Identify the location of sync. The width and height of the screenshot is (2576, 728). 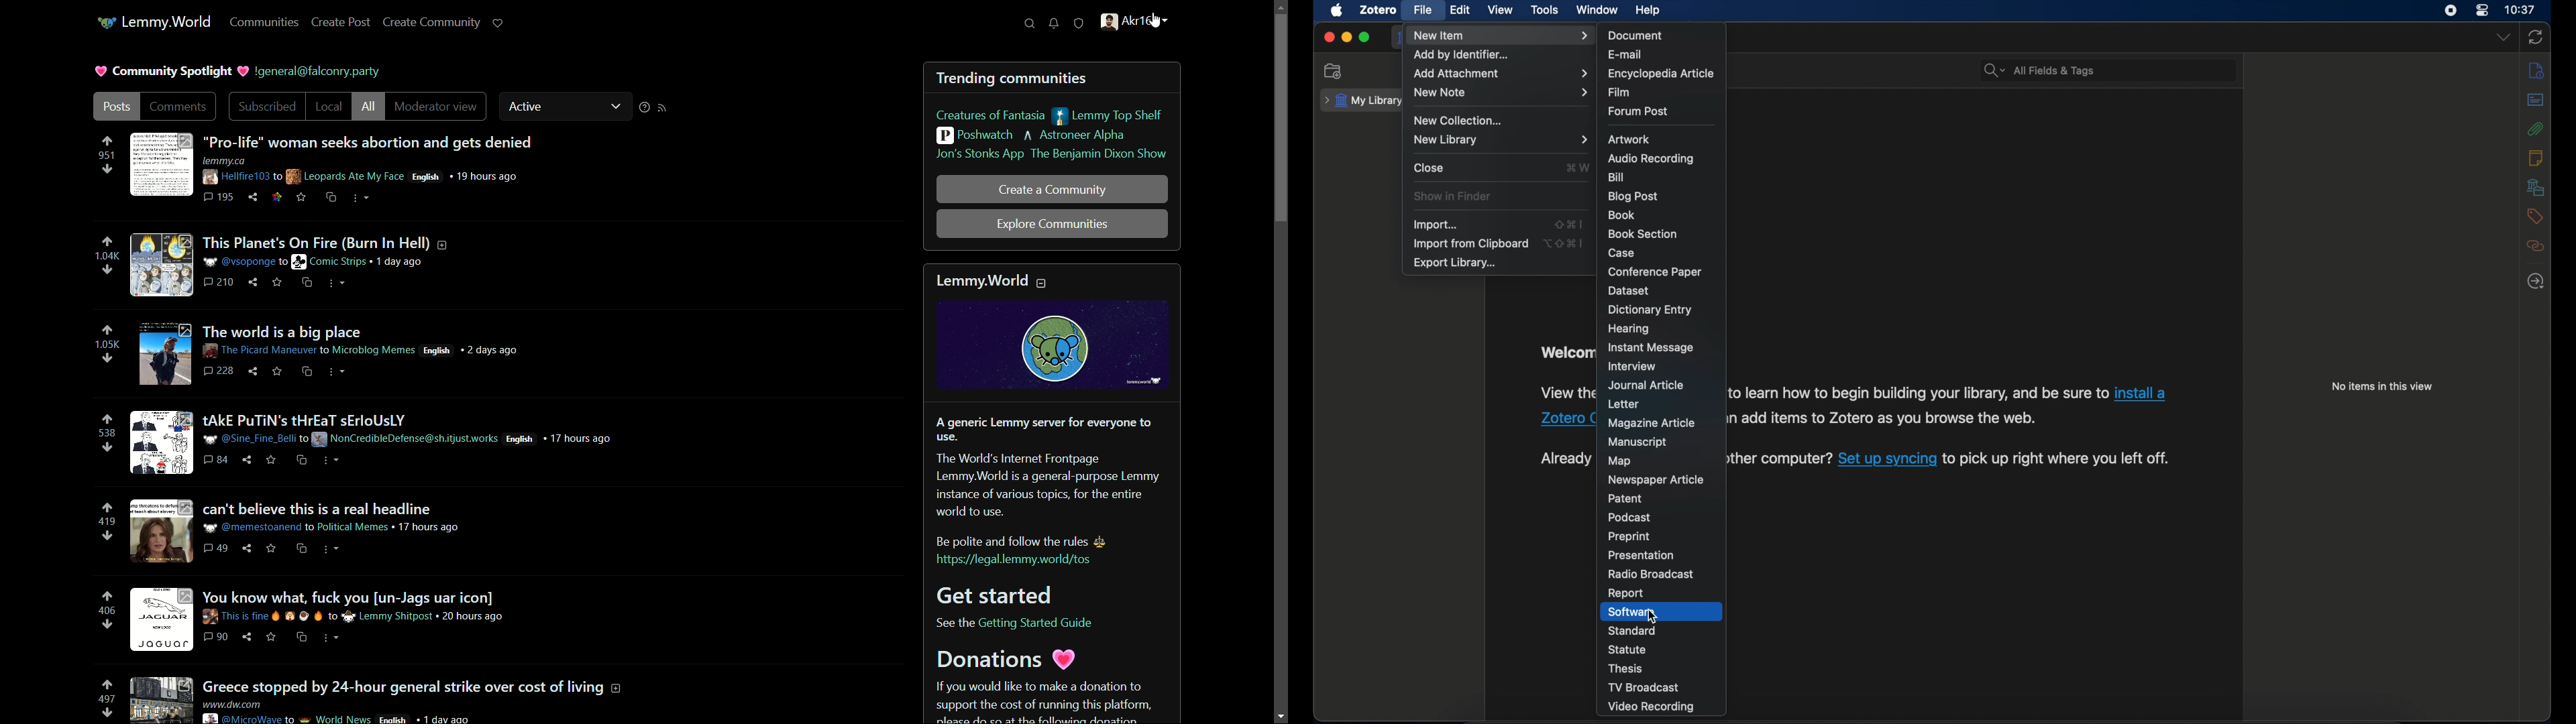
(2536, 37).